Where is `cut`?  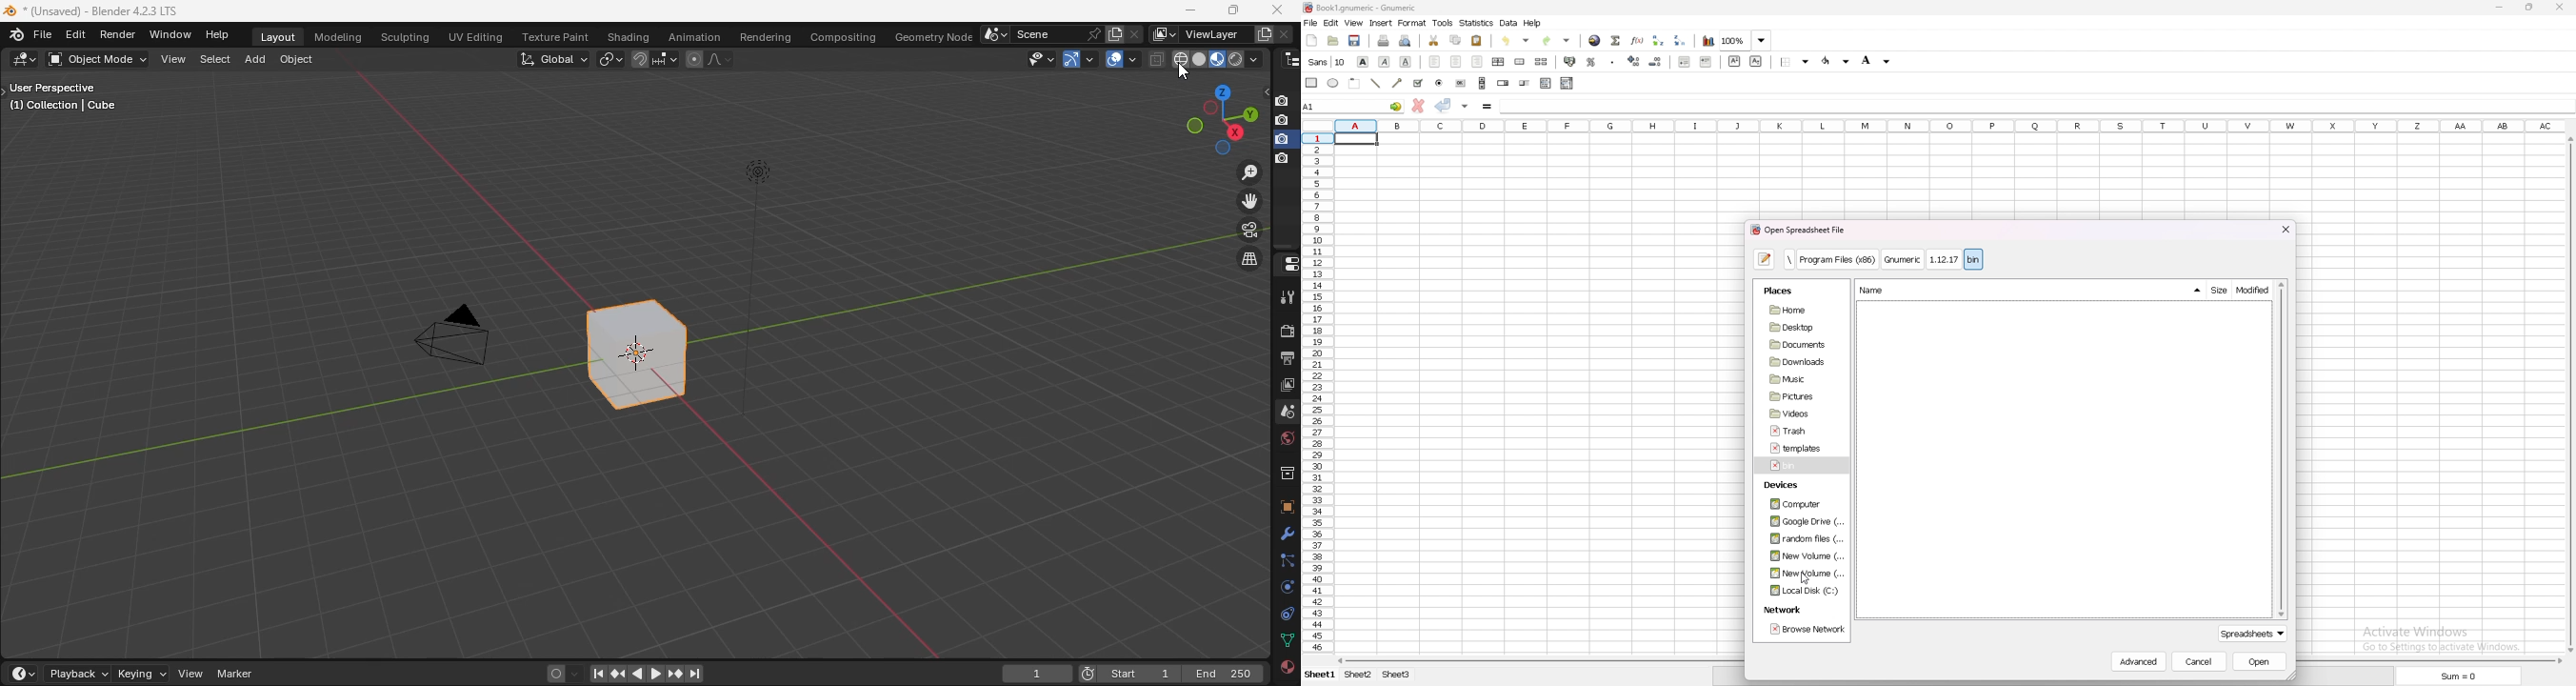
cut is located at coordinates (1434, 41).